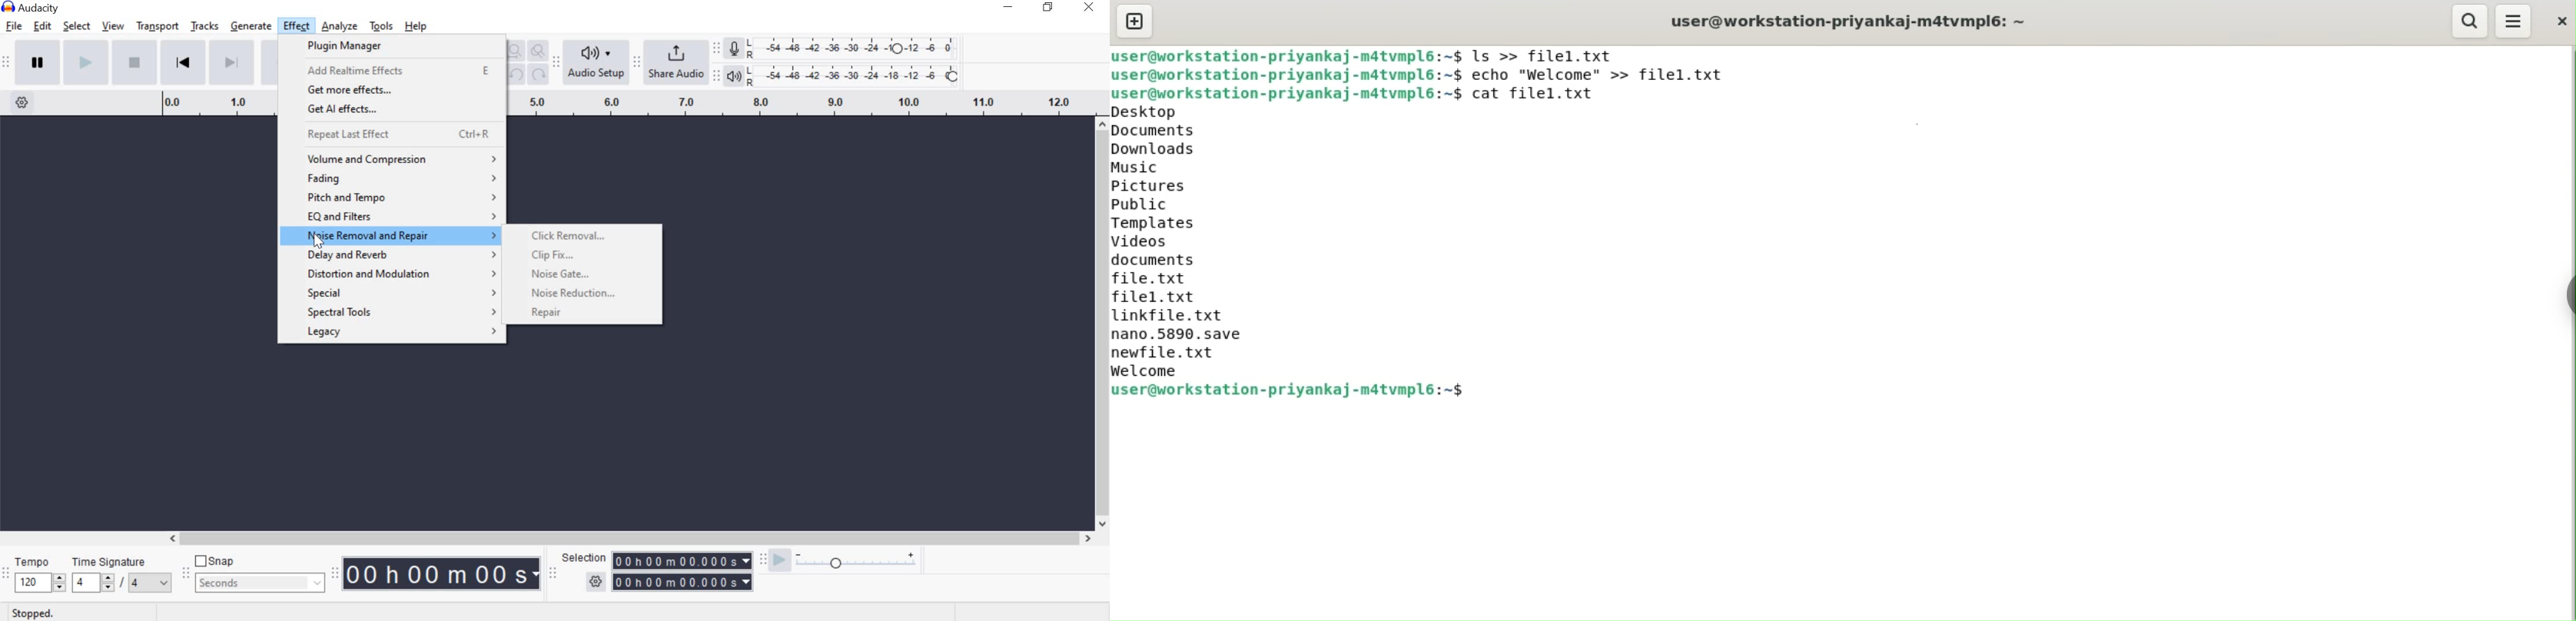 This screenshot has width=2576, height=644. What do you see at coordinates (856, 46) in the screenshot?
I see `Recording level` at bounding box center [856, 46].